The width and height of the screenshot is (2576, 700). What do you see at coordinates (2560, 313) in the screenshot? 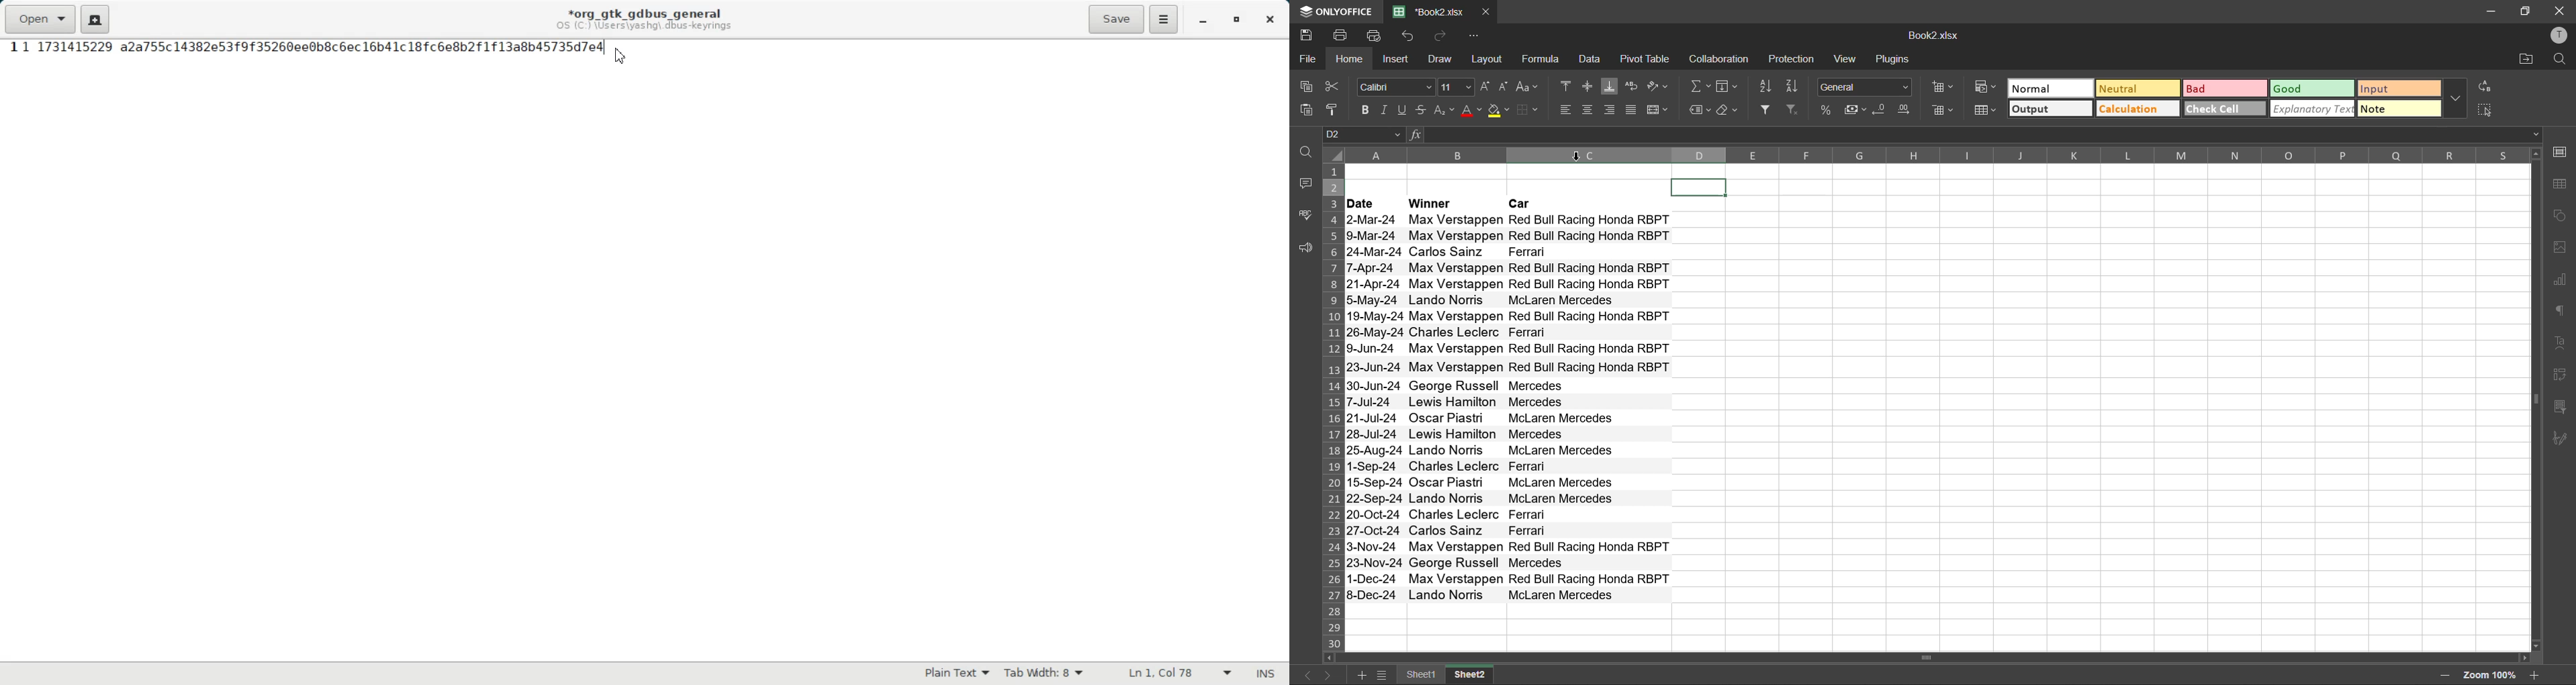
I see `paragraph` at bounding box center [2560, 313].